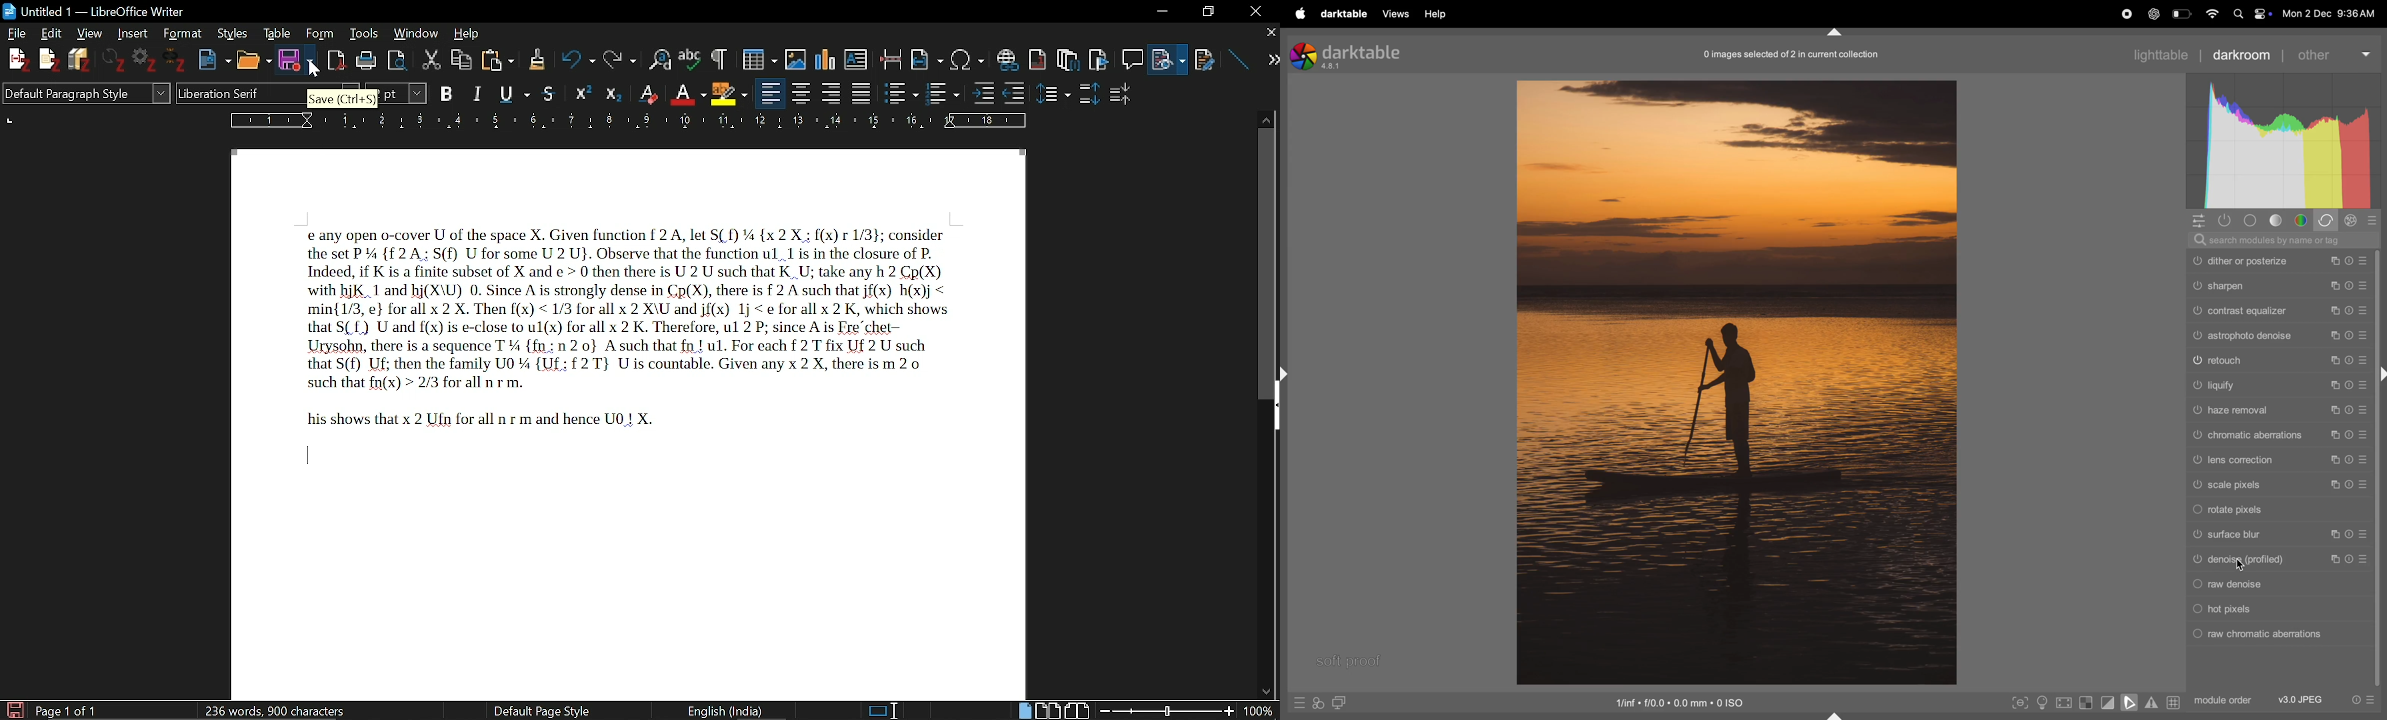 The image size is (2408, 728). What do you see at coordinates (180, 33) in the screenshot?
I see `Format` at bounding box center [180, 33].